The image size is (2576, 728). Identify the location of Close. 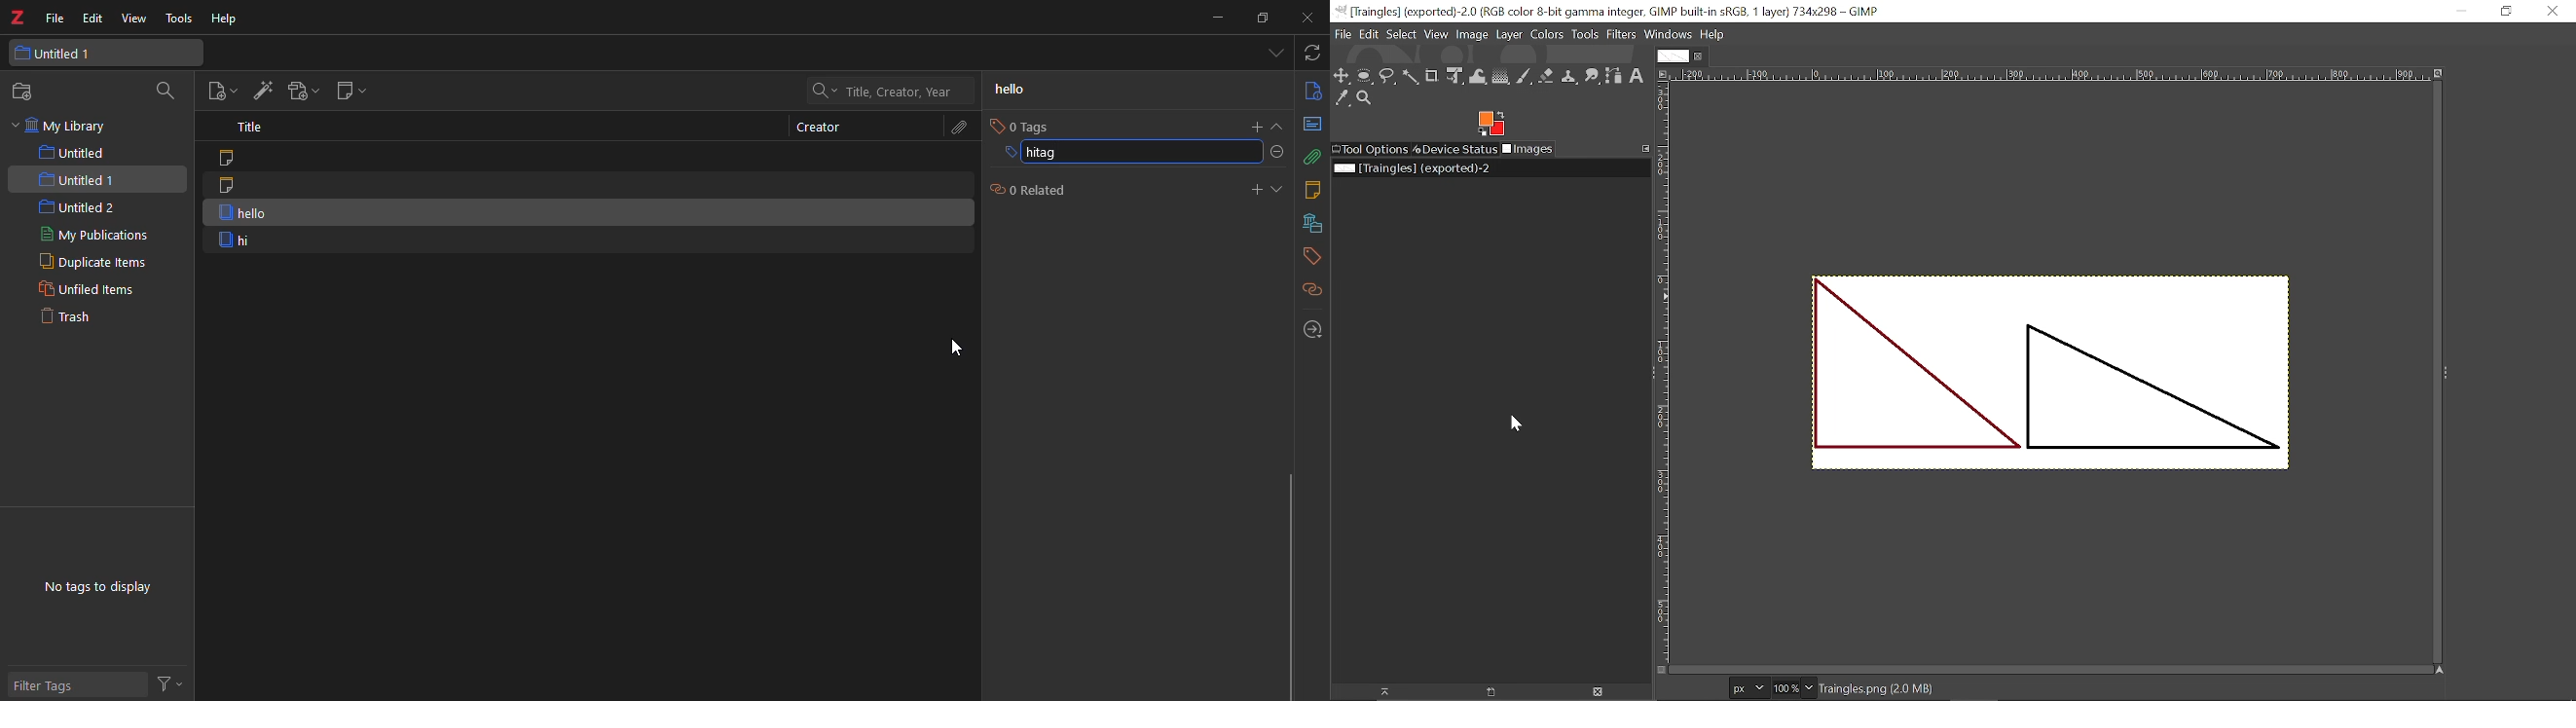
(2554, 13).